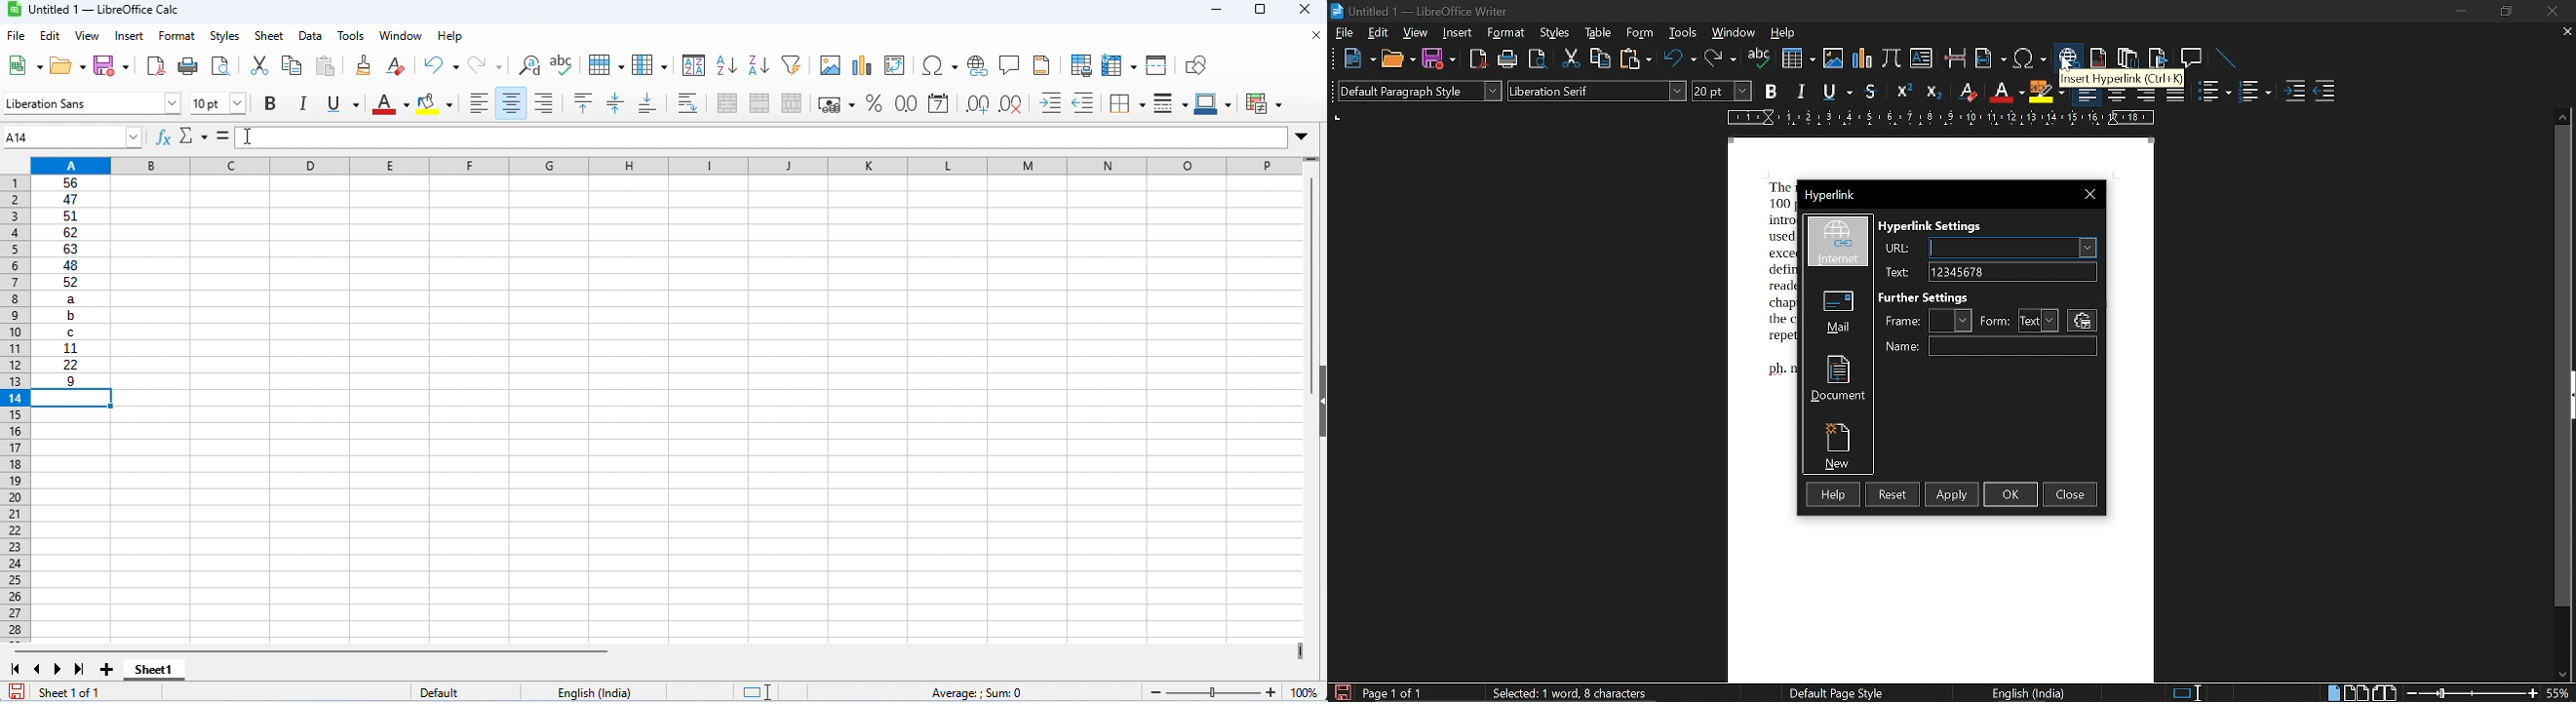  What do you see at coordinates (1836, 91) in the screenshot?
I see `underline` at bounding box center [1836, 91].